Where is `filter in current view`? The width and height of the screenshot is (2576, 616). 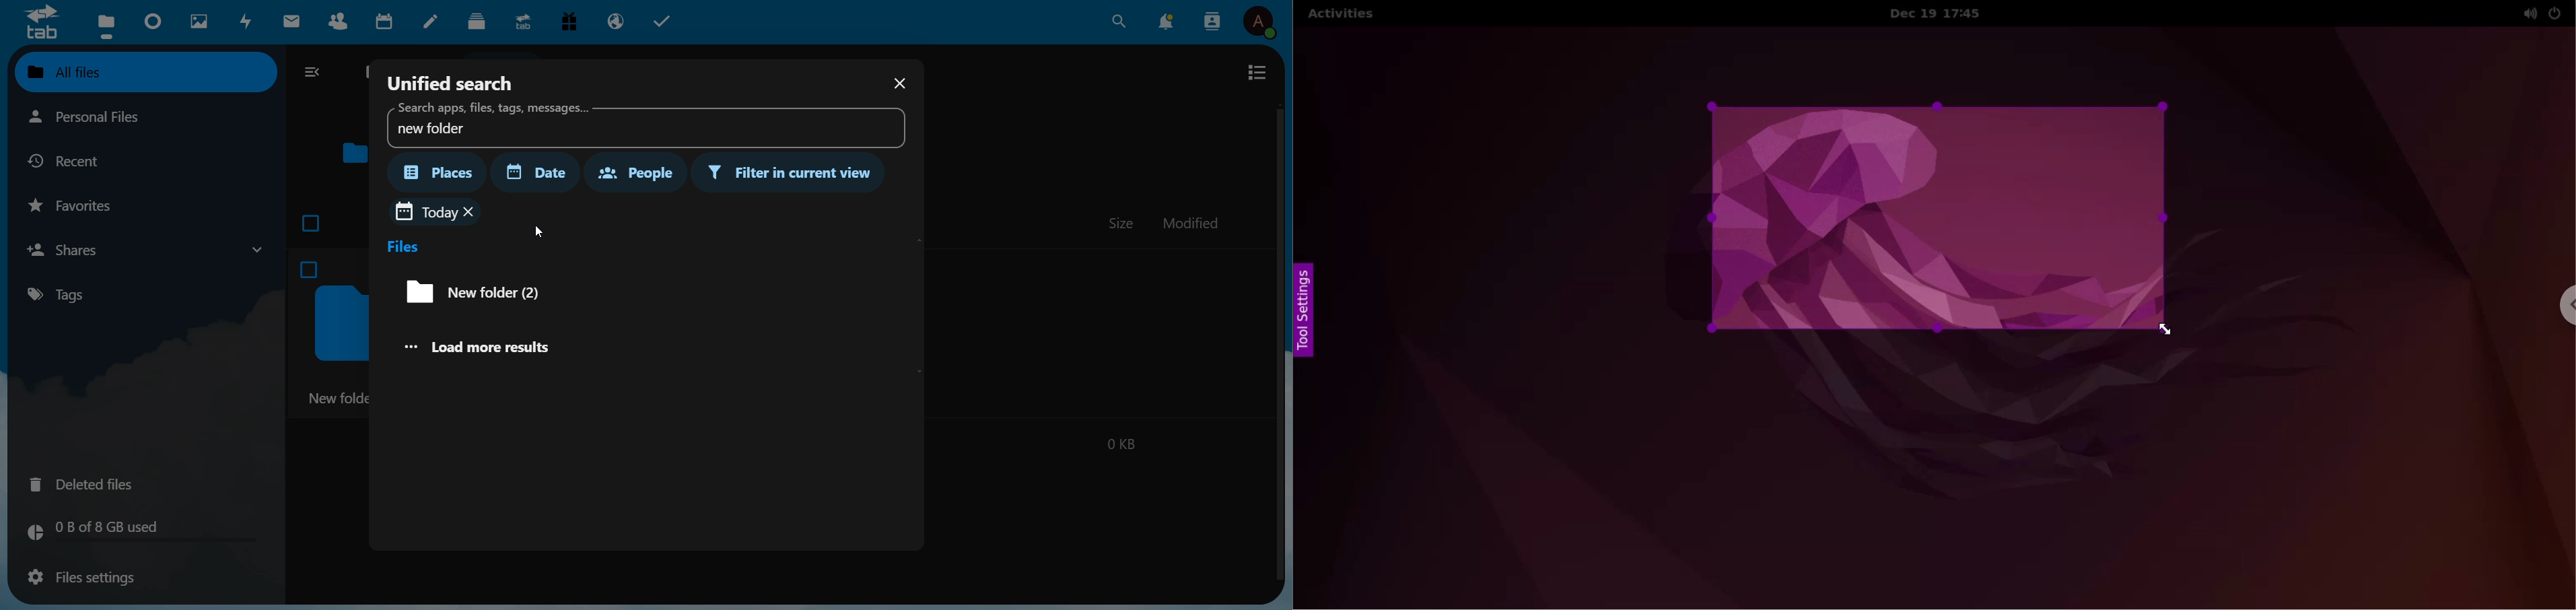 filter in current view is located at coordinates (792, 174).